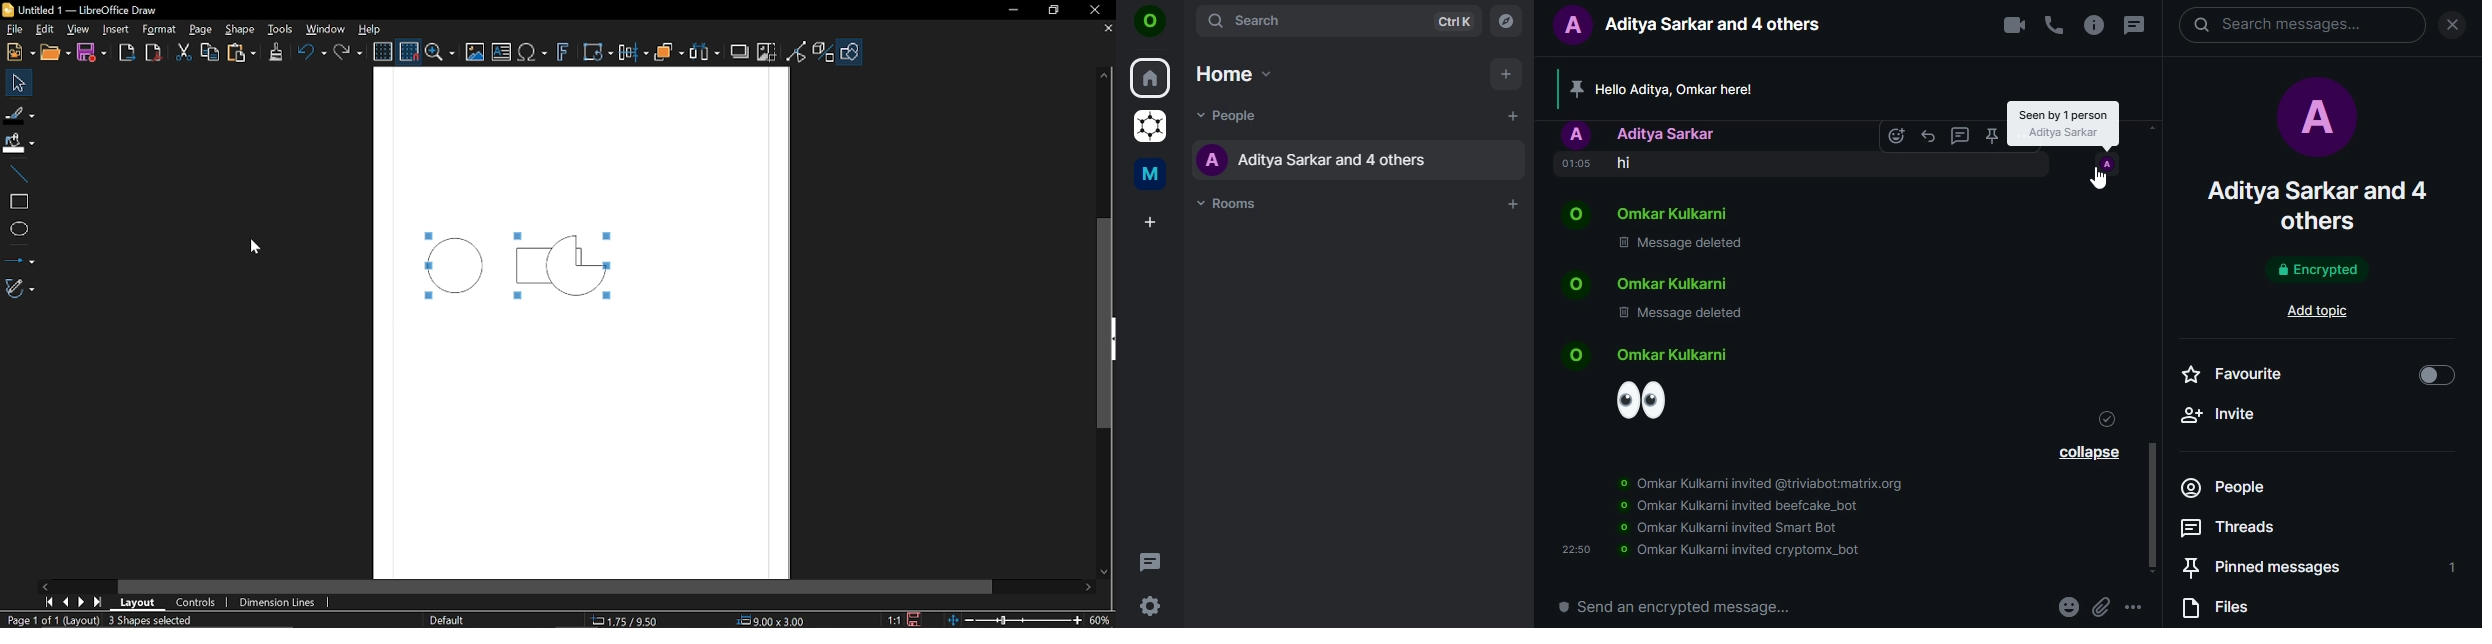  I want to click on text, so click(2062, 122).